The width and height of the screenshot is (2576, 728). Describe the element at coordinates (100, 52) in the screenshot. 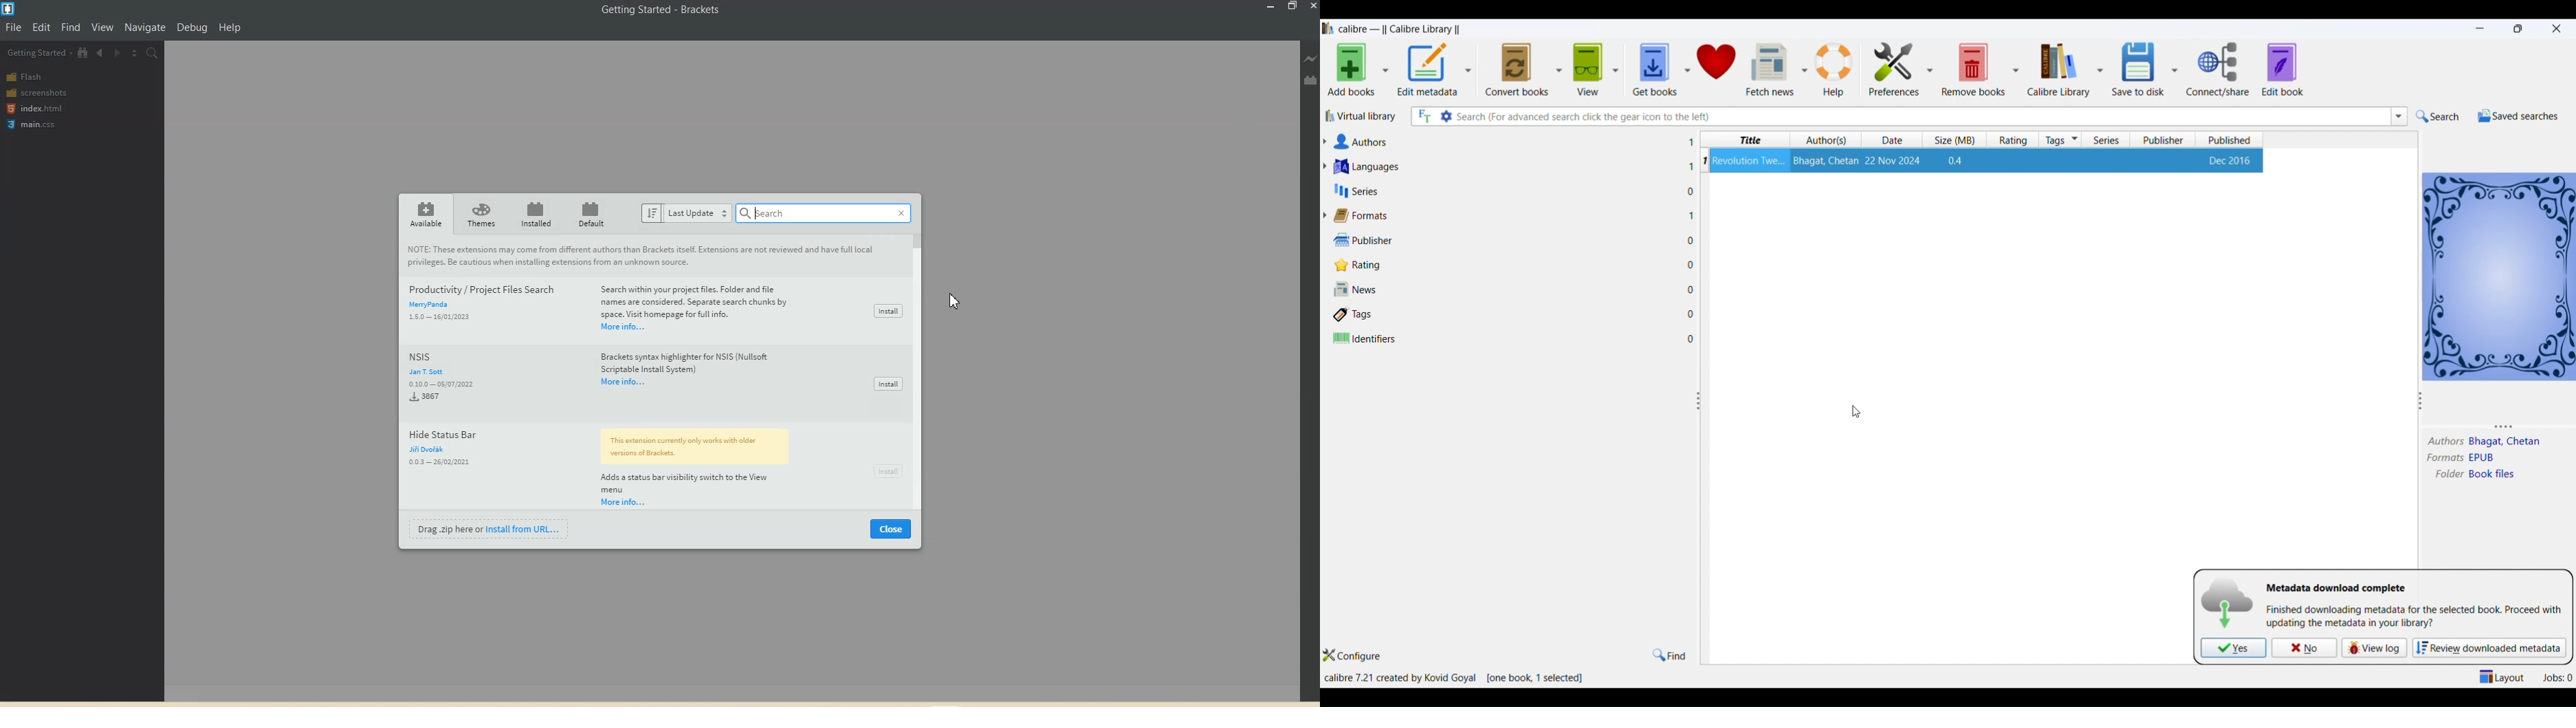

I see `Navigate Backwards` at that location.